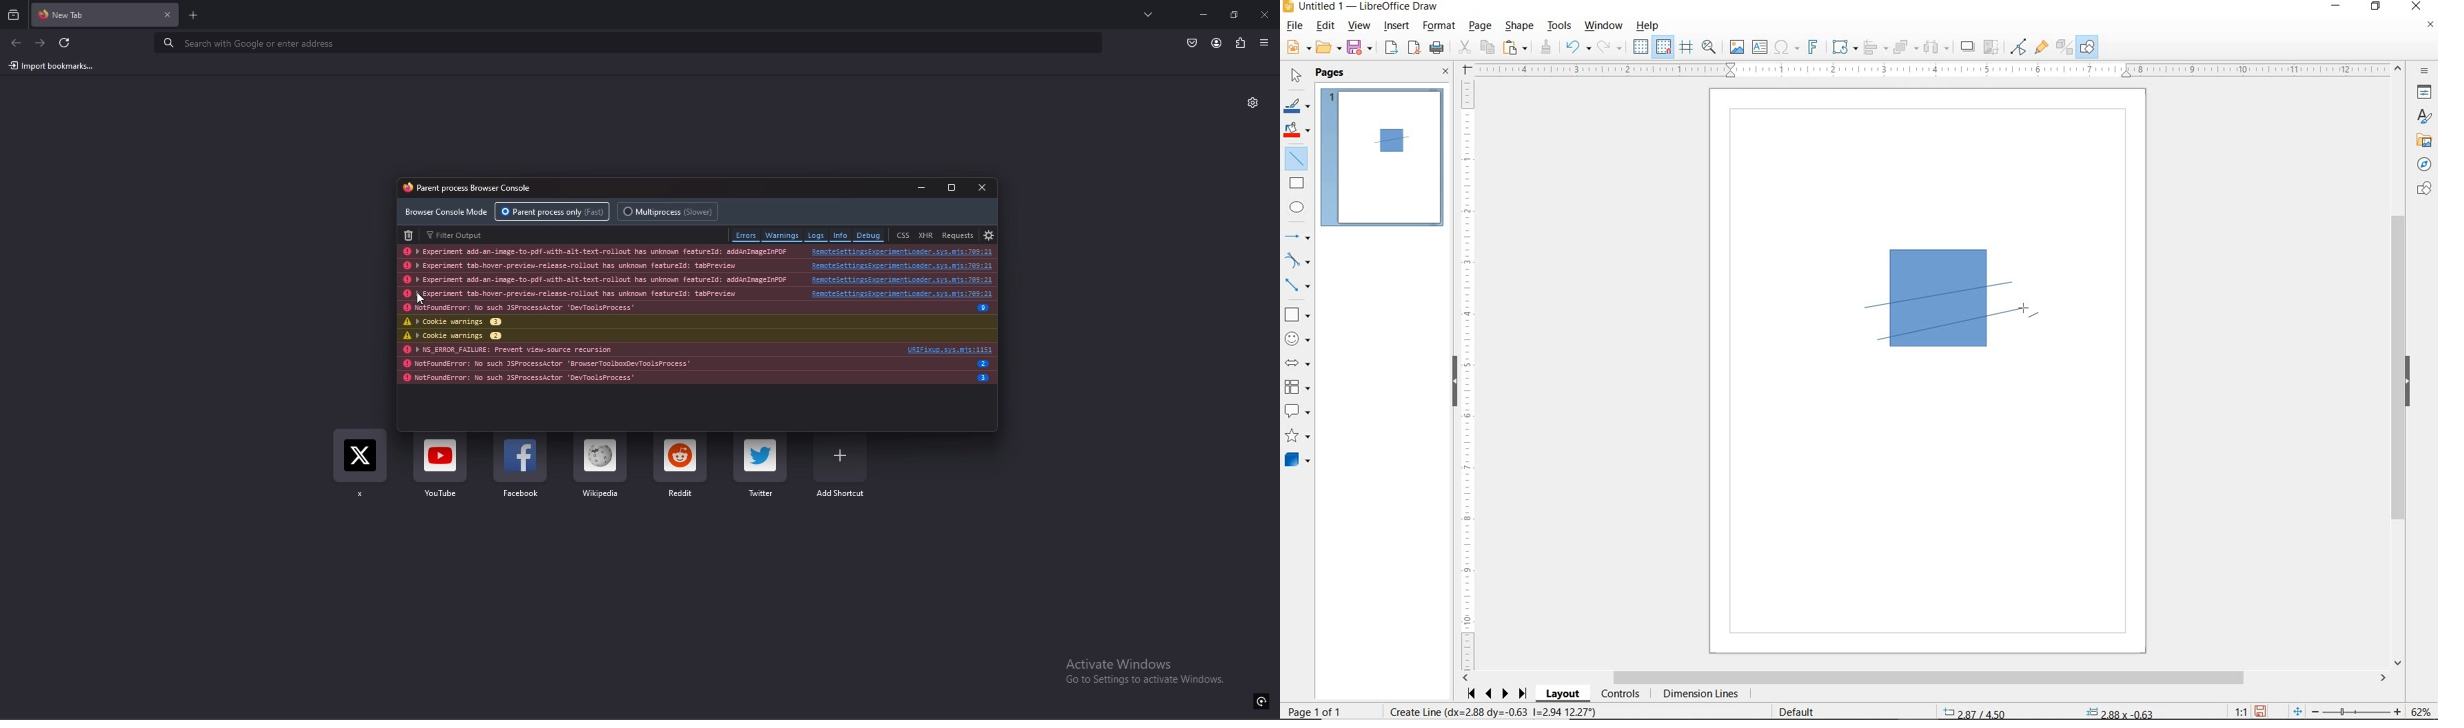 Image resolution: width=2464 pixels, height=728 pixels. What do you see at coordinates (1332, 74) in the screenshot?
I see `PAGES` at bounding box center [1332, 74].